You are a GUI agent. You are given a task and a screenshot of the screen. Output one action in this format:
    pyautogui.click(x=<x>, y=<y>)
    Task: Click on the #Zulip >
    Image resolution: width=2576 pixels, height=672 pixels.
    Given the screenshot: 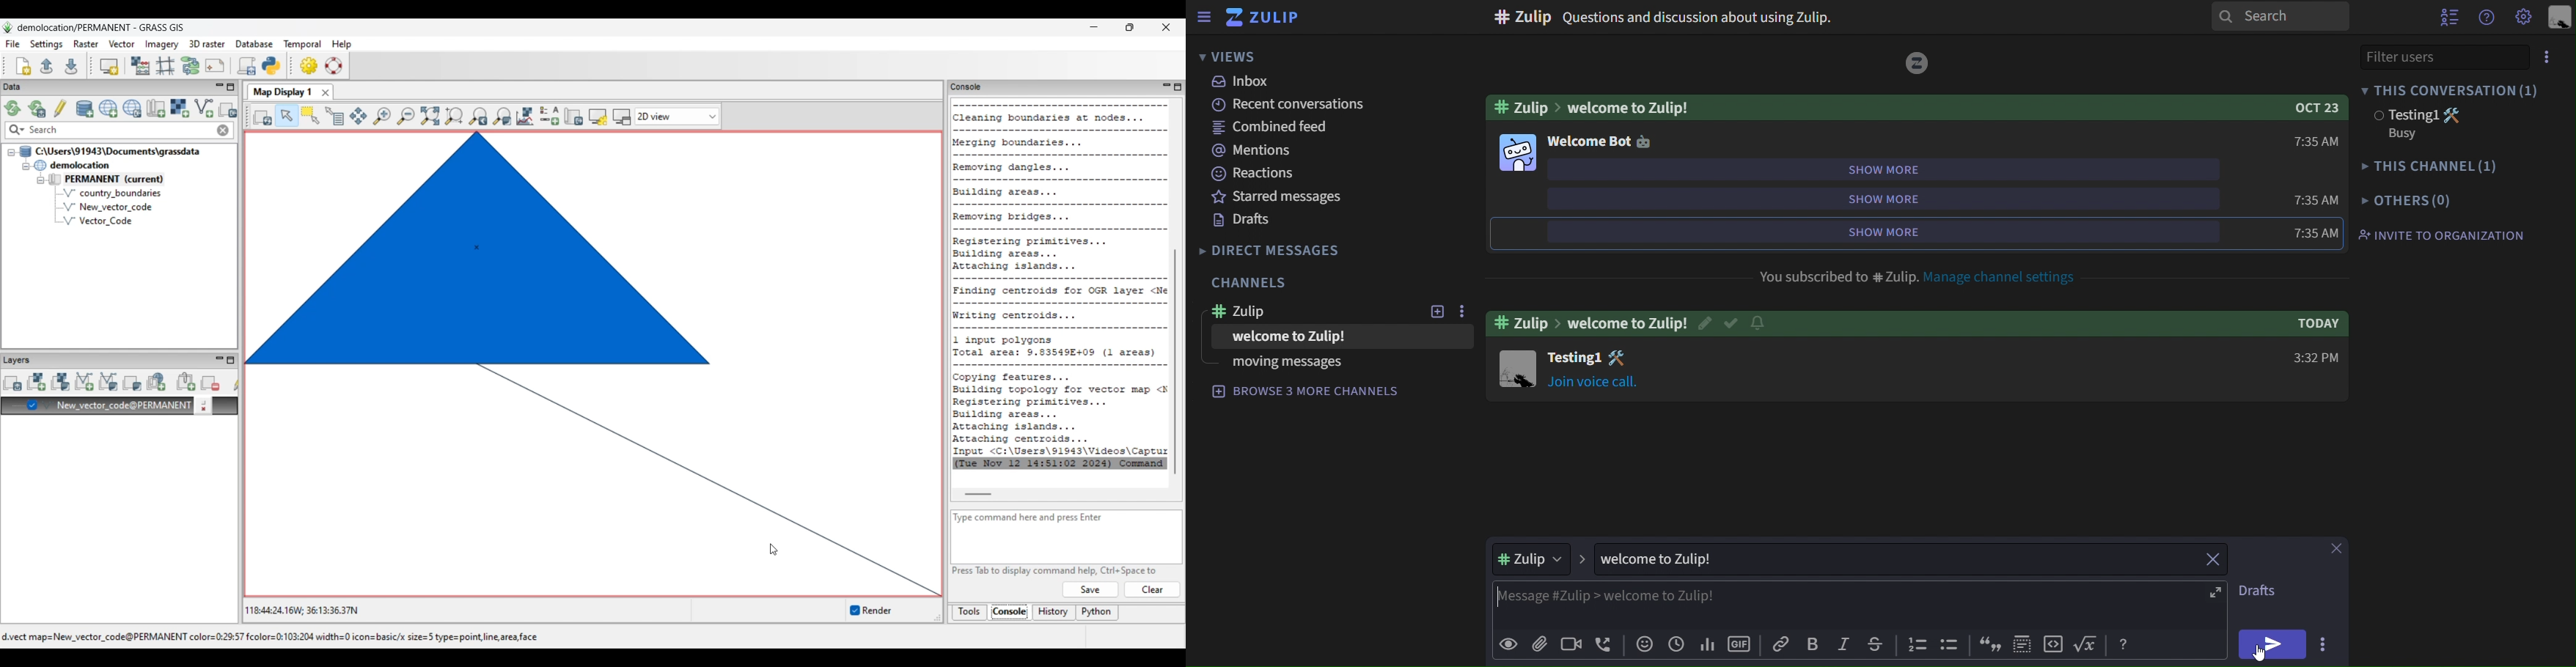 What is the action you would take?
    pyautogui.click(x=1541, y=560)
    